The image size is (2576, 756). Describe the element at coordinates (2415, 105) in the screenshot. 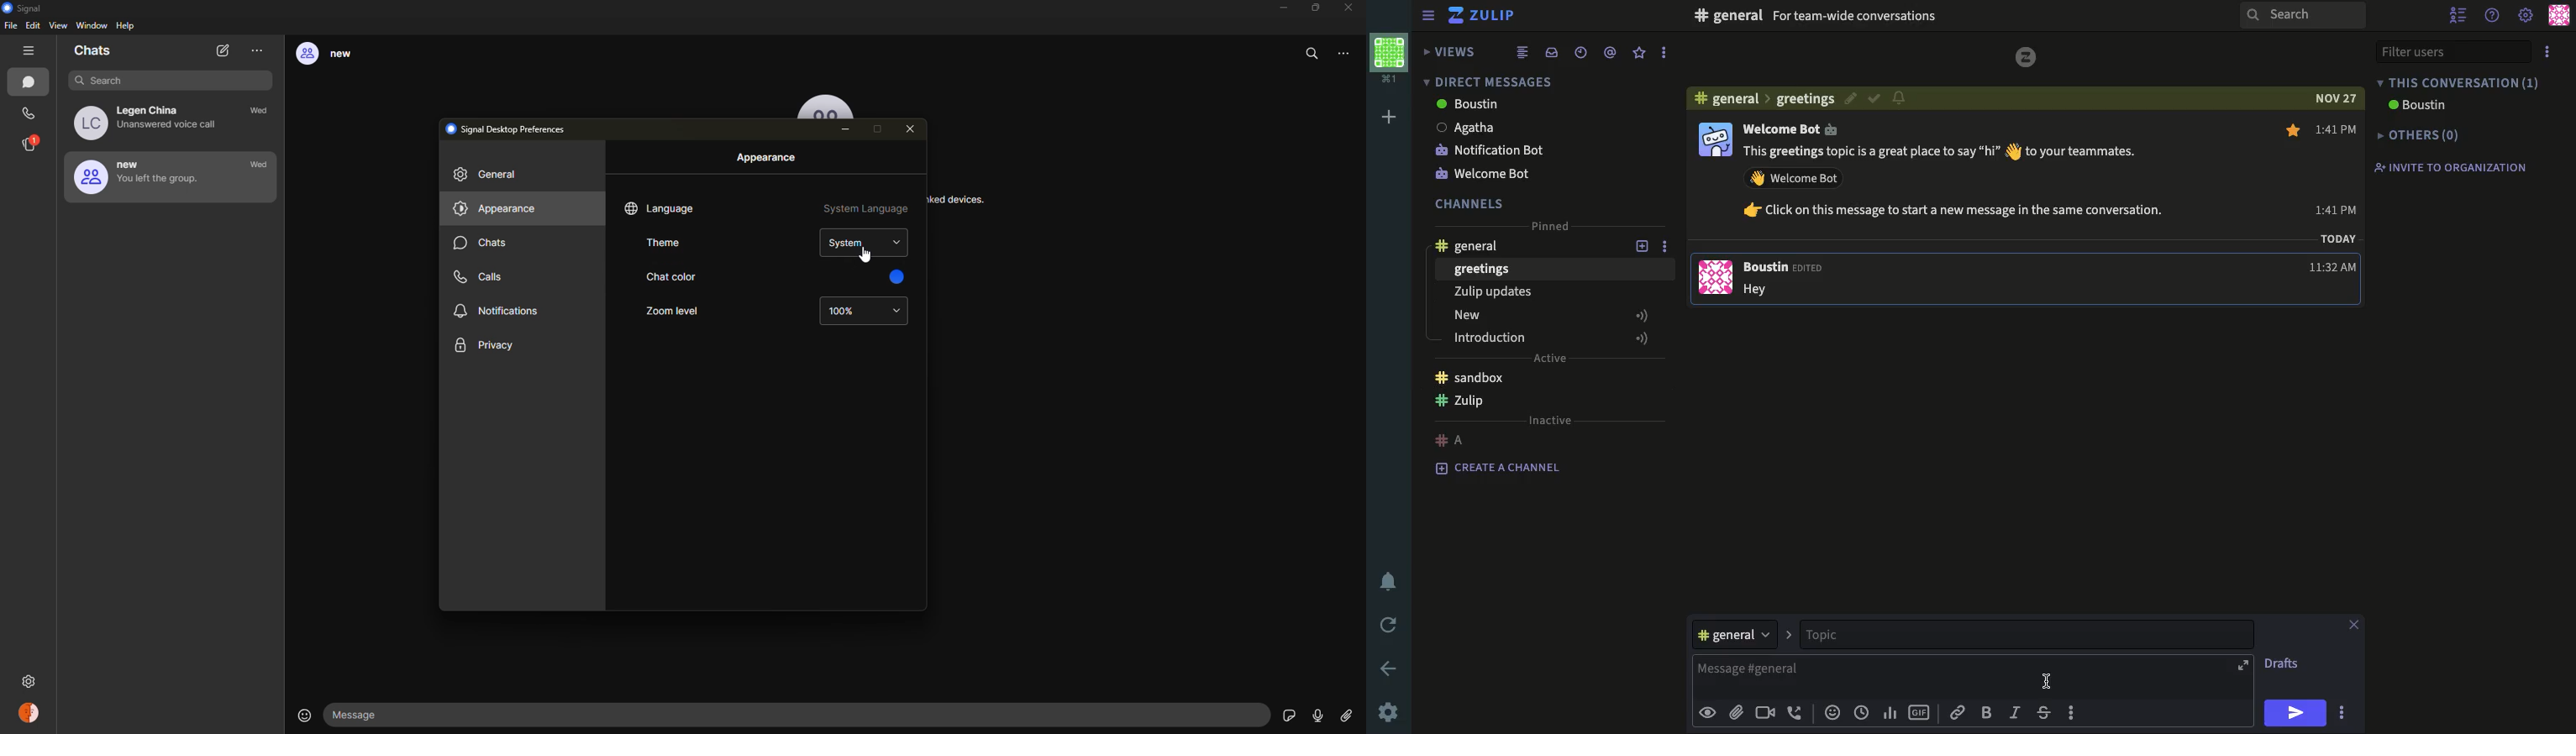

I see `boustin` at that location.